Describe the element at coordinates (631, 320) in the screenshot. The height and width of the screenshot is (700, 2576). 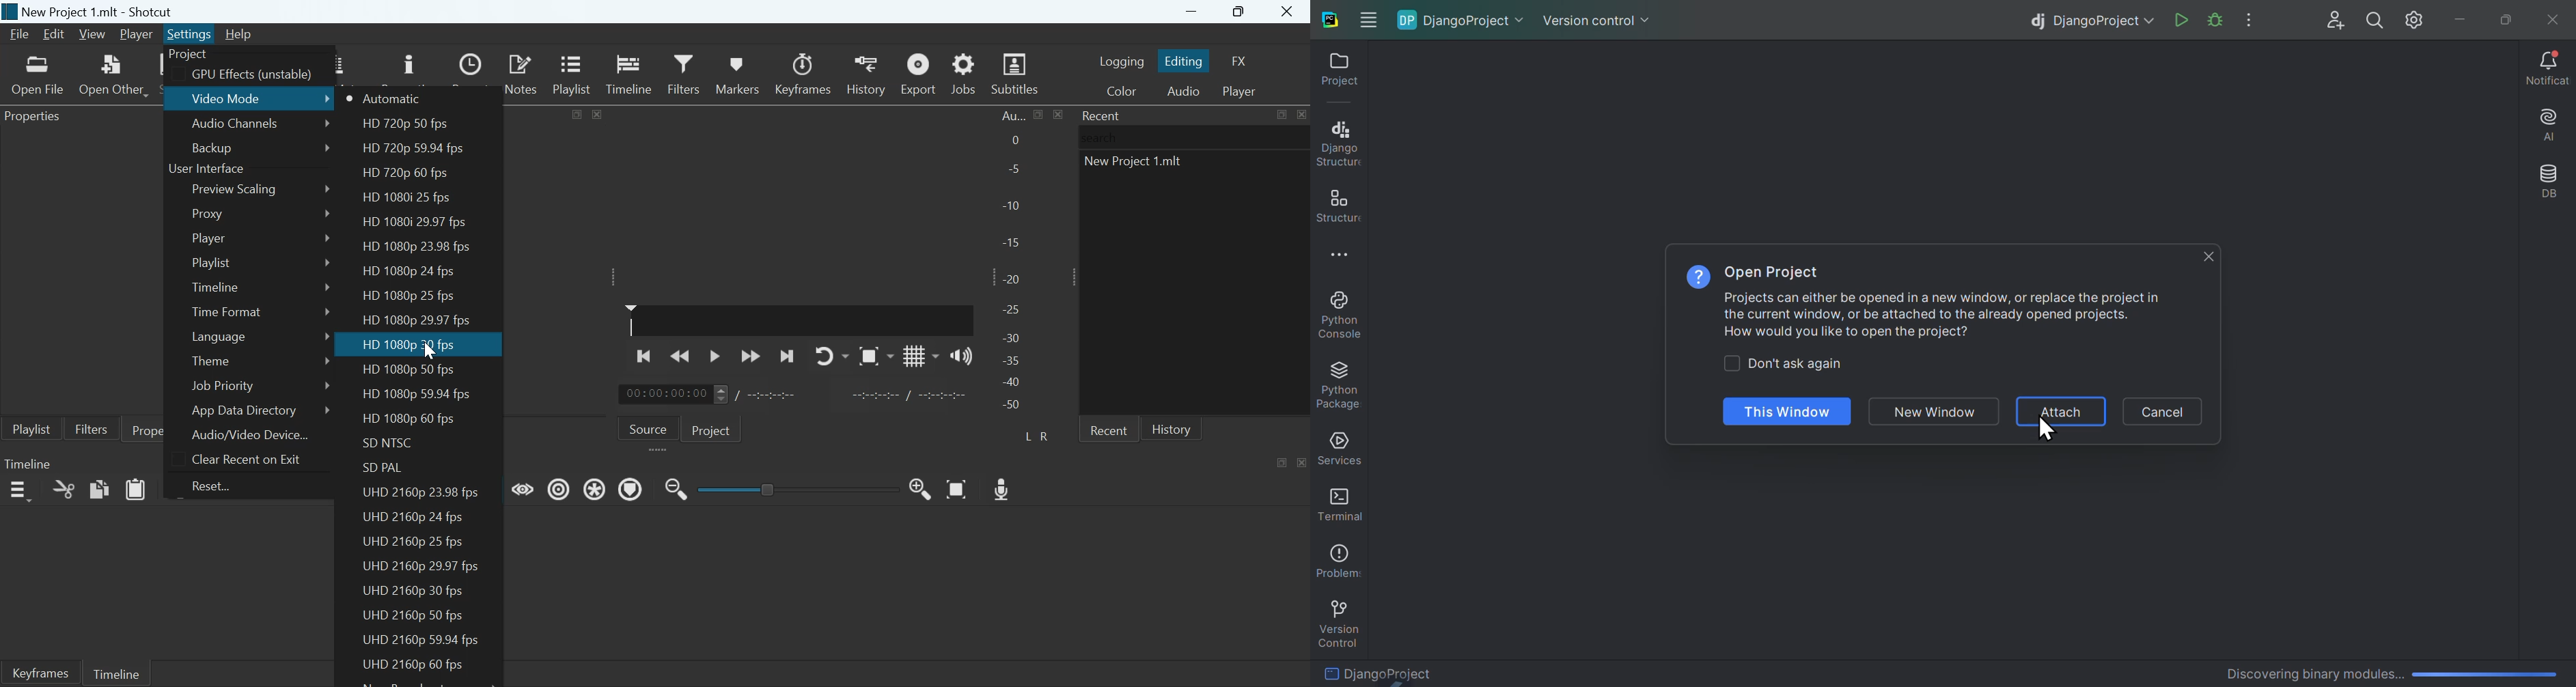
I see `Playhead` at that location.